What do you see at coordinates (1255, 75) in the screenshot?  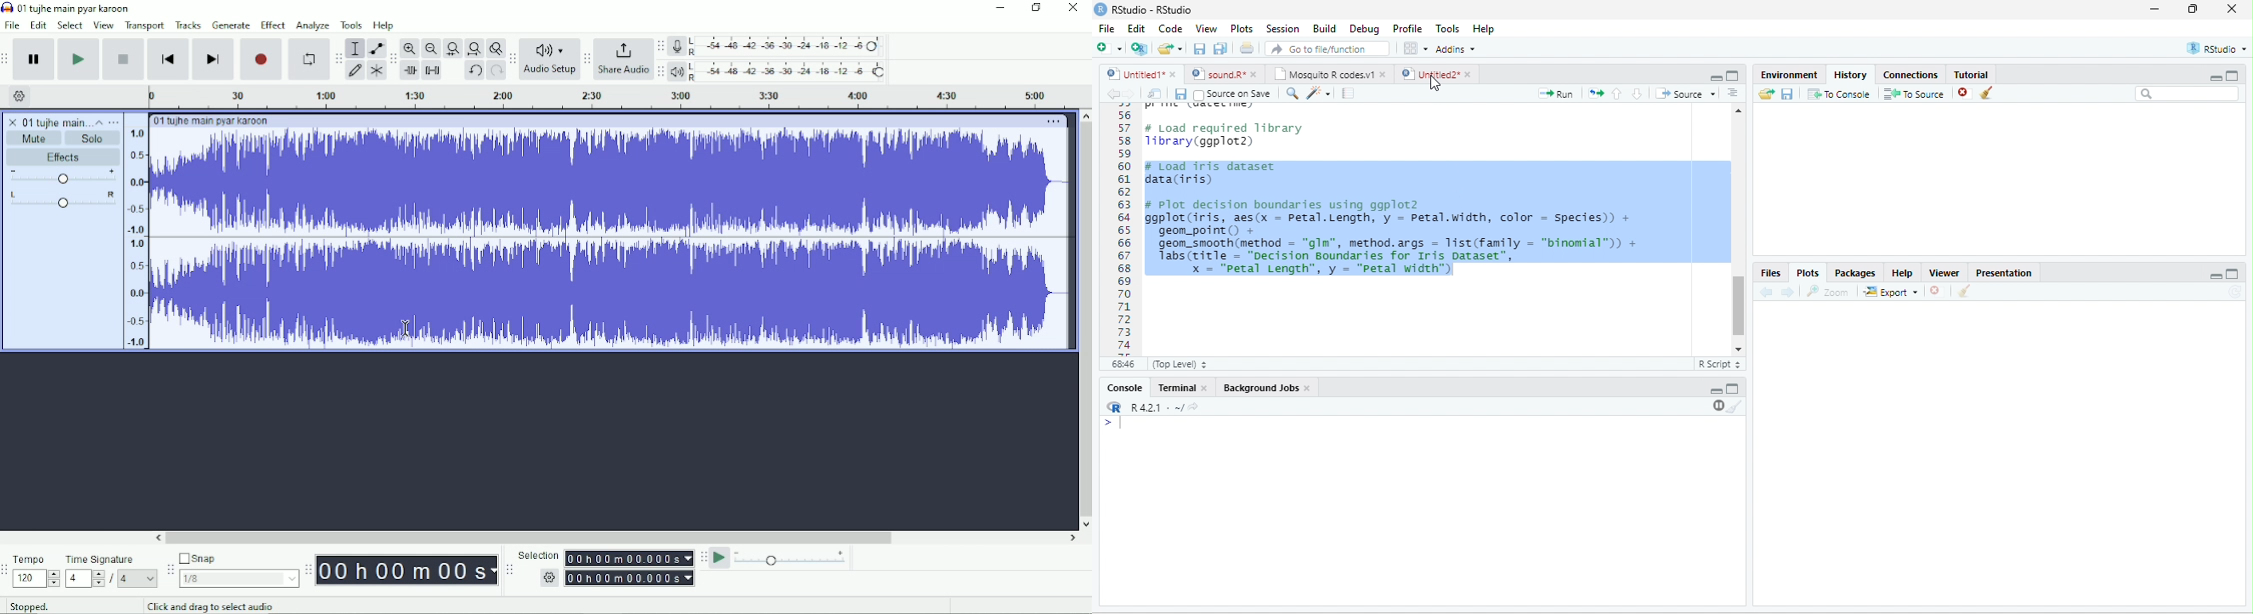 I see `close` at bounding box center [1255, 75].